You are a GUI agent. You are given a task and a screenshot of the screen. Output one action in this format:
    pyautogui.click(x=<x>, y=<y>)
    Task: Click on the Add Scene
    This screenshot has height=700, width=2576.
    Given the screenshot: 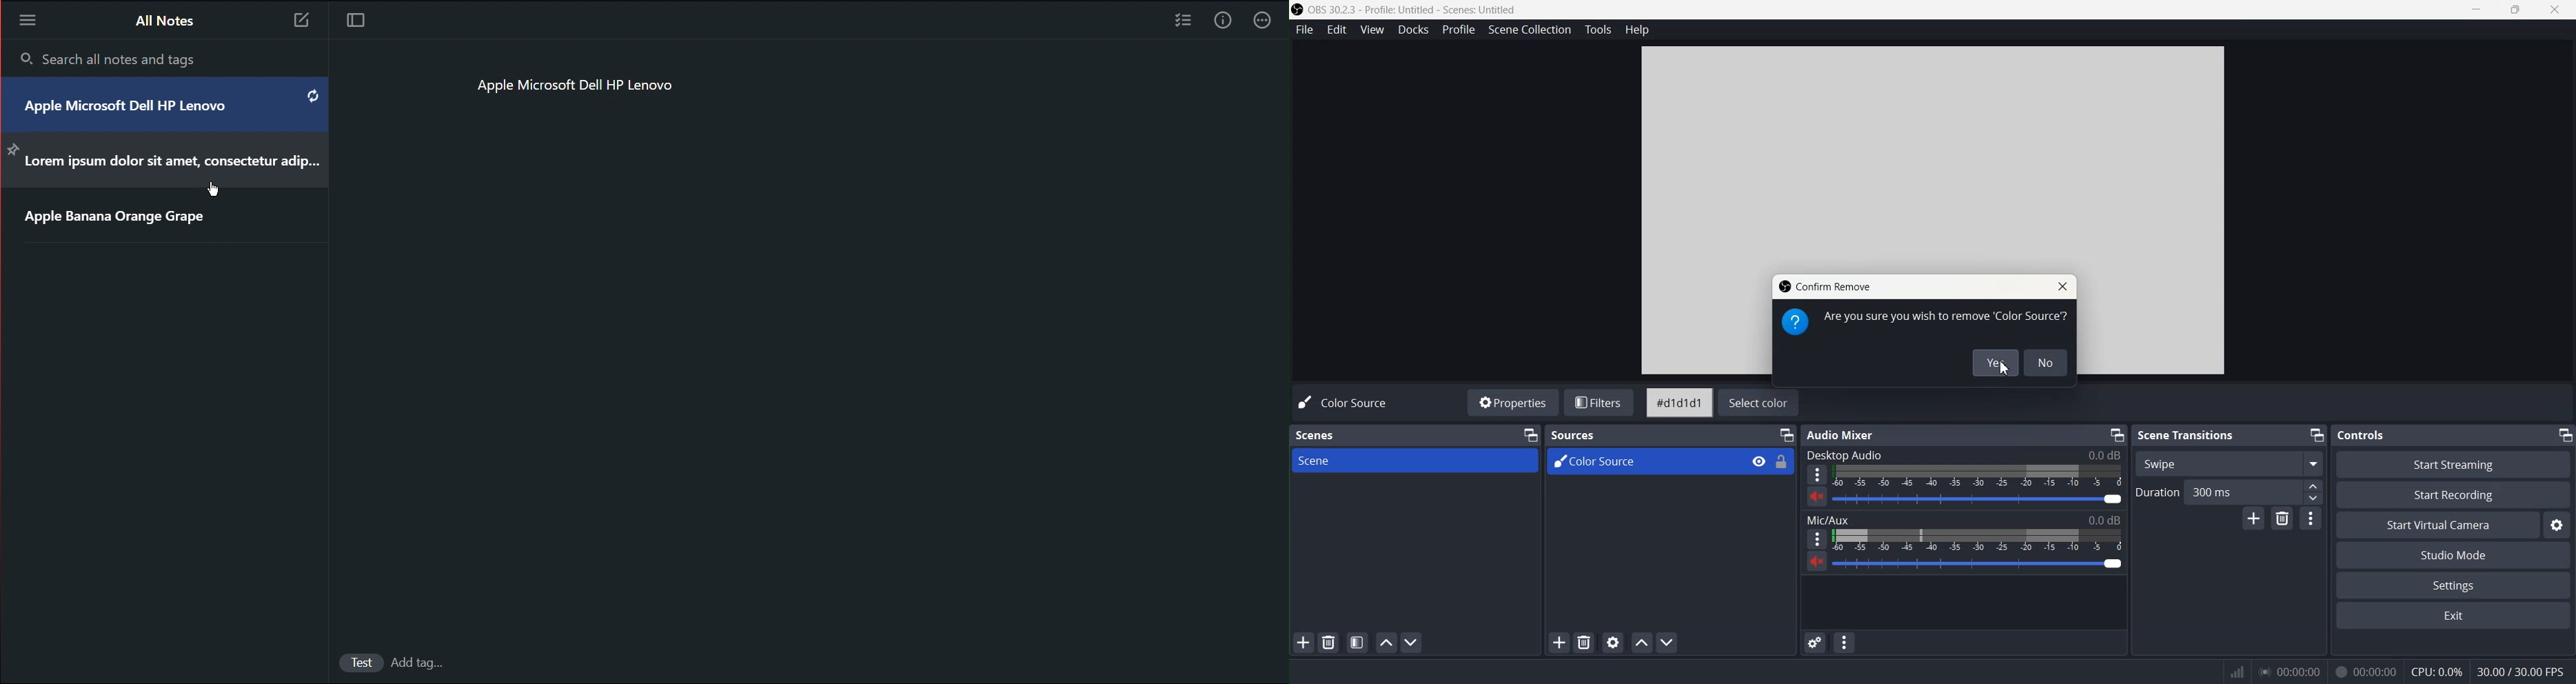 What is the action you would take?
    pyautogui.click(x=1300, y=642)
    